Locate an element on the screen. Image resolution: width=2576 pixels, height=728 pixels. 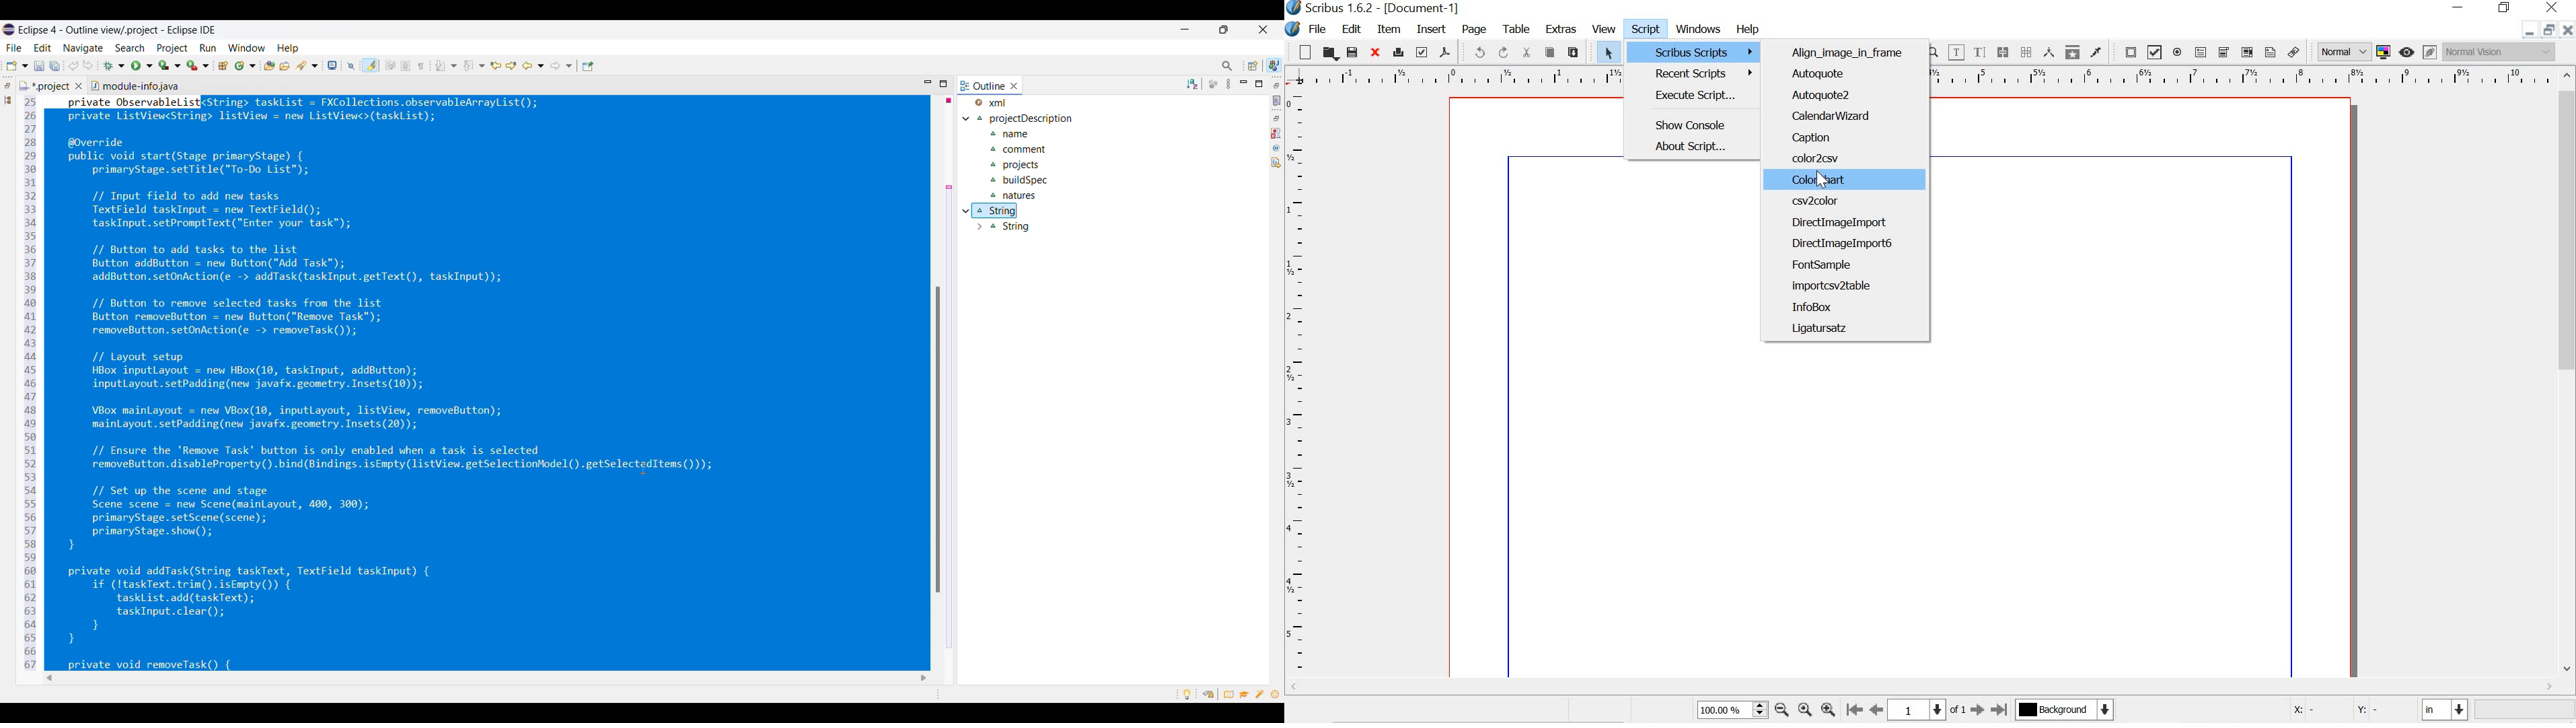
First page is located at coordinates (1852, 709).